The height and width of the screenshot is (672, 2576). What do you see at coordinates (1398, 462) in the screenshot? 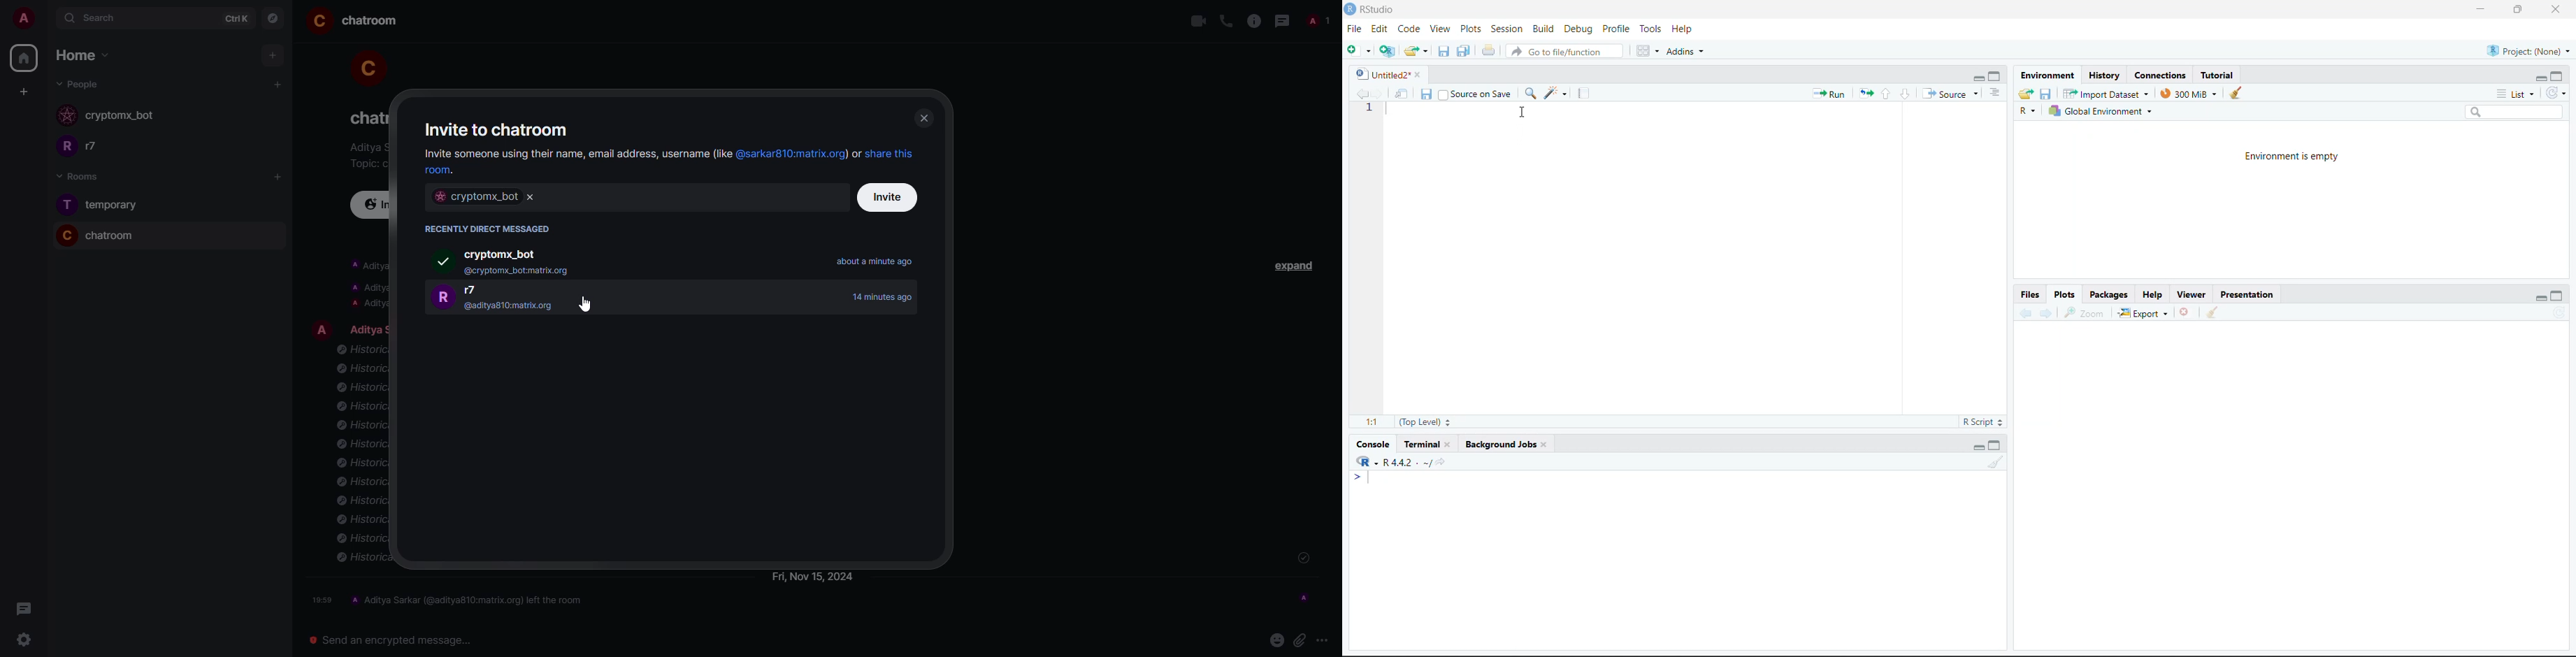
I see `®R-R442. ~/` at bounding box center [1398, 462].